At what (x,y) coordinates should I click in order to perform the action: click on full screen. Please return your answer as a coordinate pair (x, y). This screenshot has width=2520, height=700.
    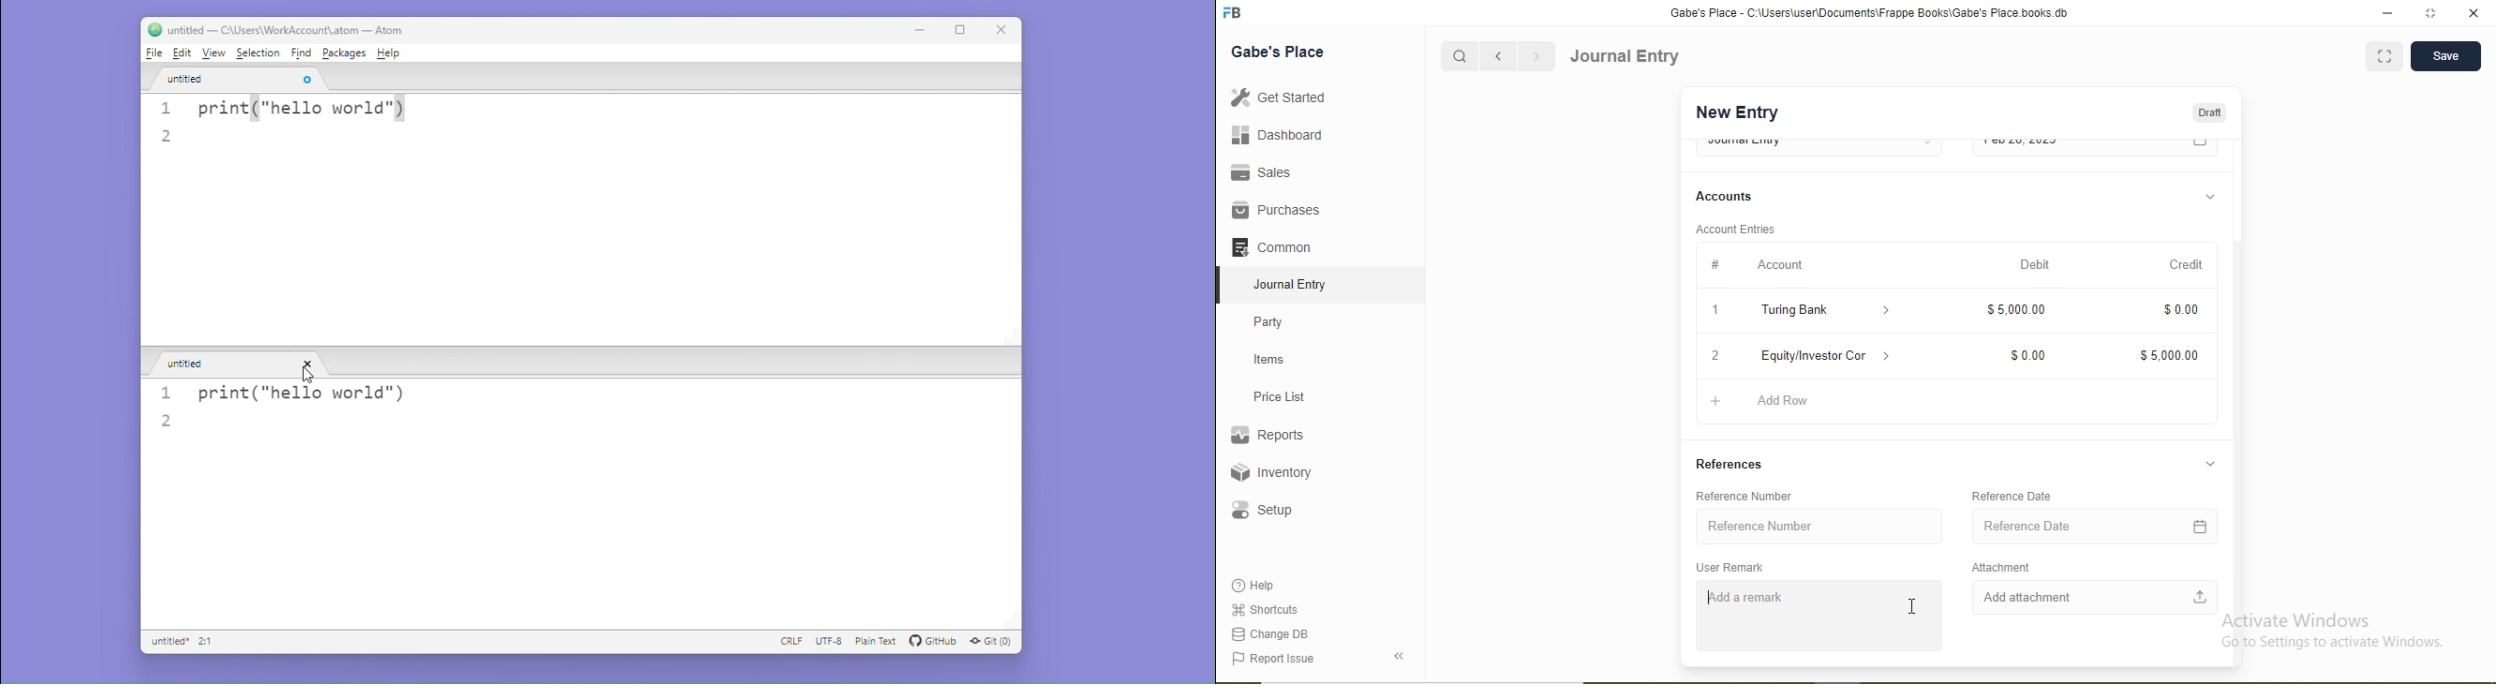
    Looking at the image, I should click on (2431, 13).